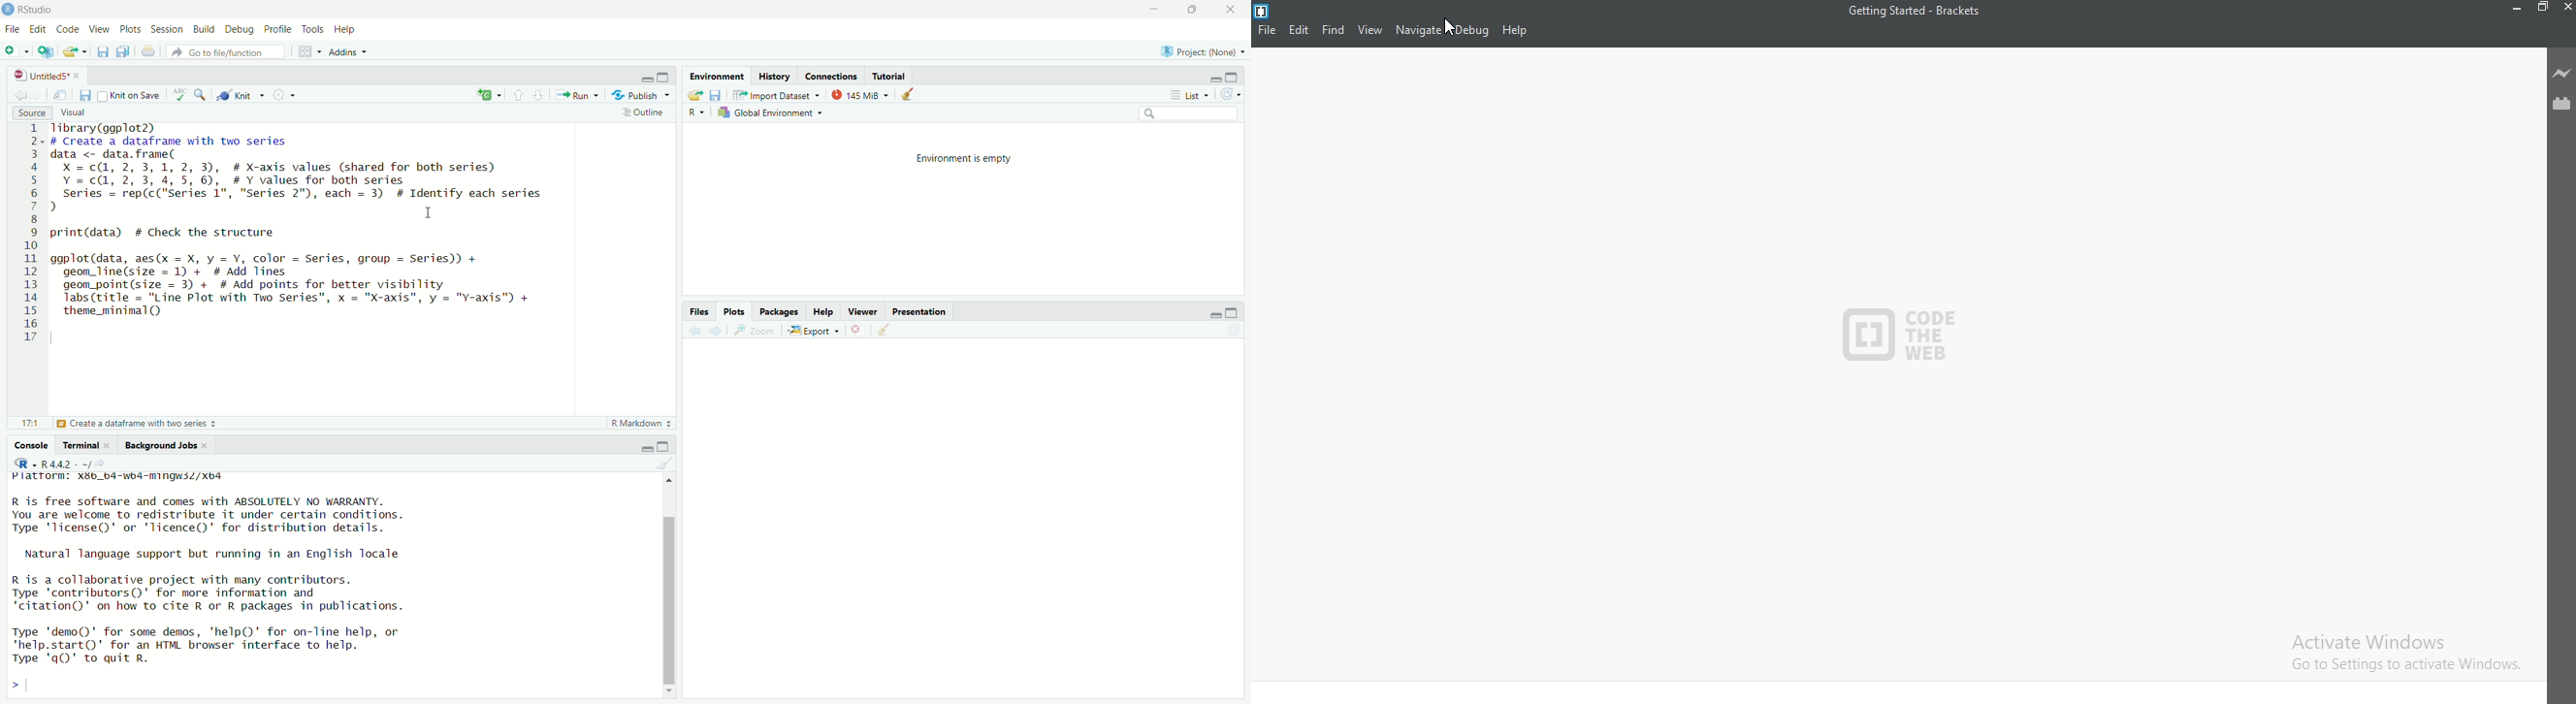 The height and width of the screenshot is (728, 2576). What do you see at coordinates (105, 52) in the screenshot?
I see `Save current document` at bounding box center [105, 52].